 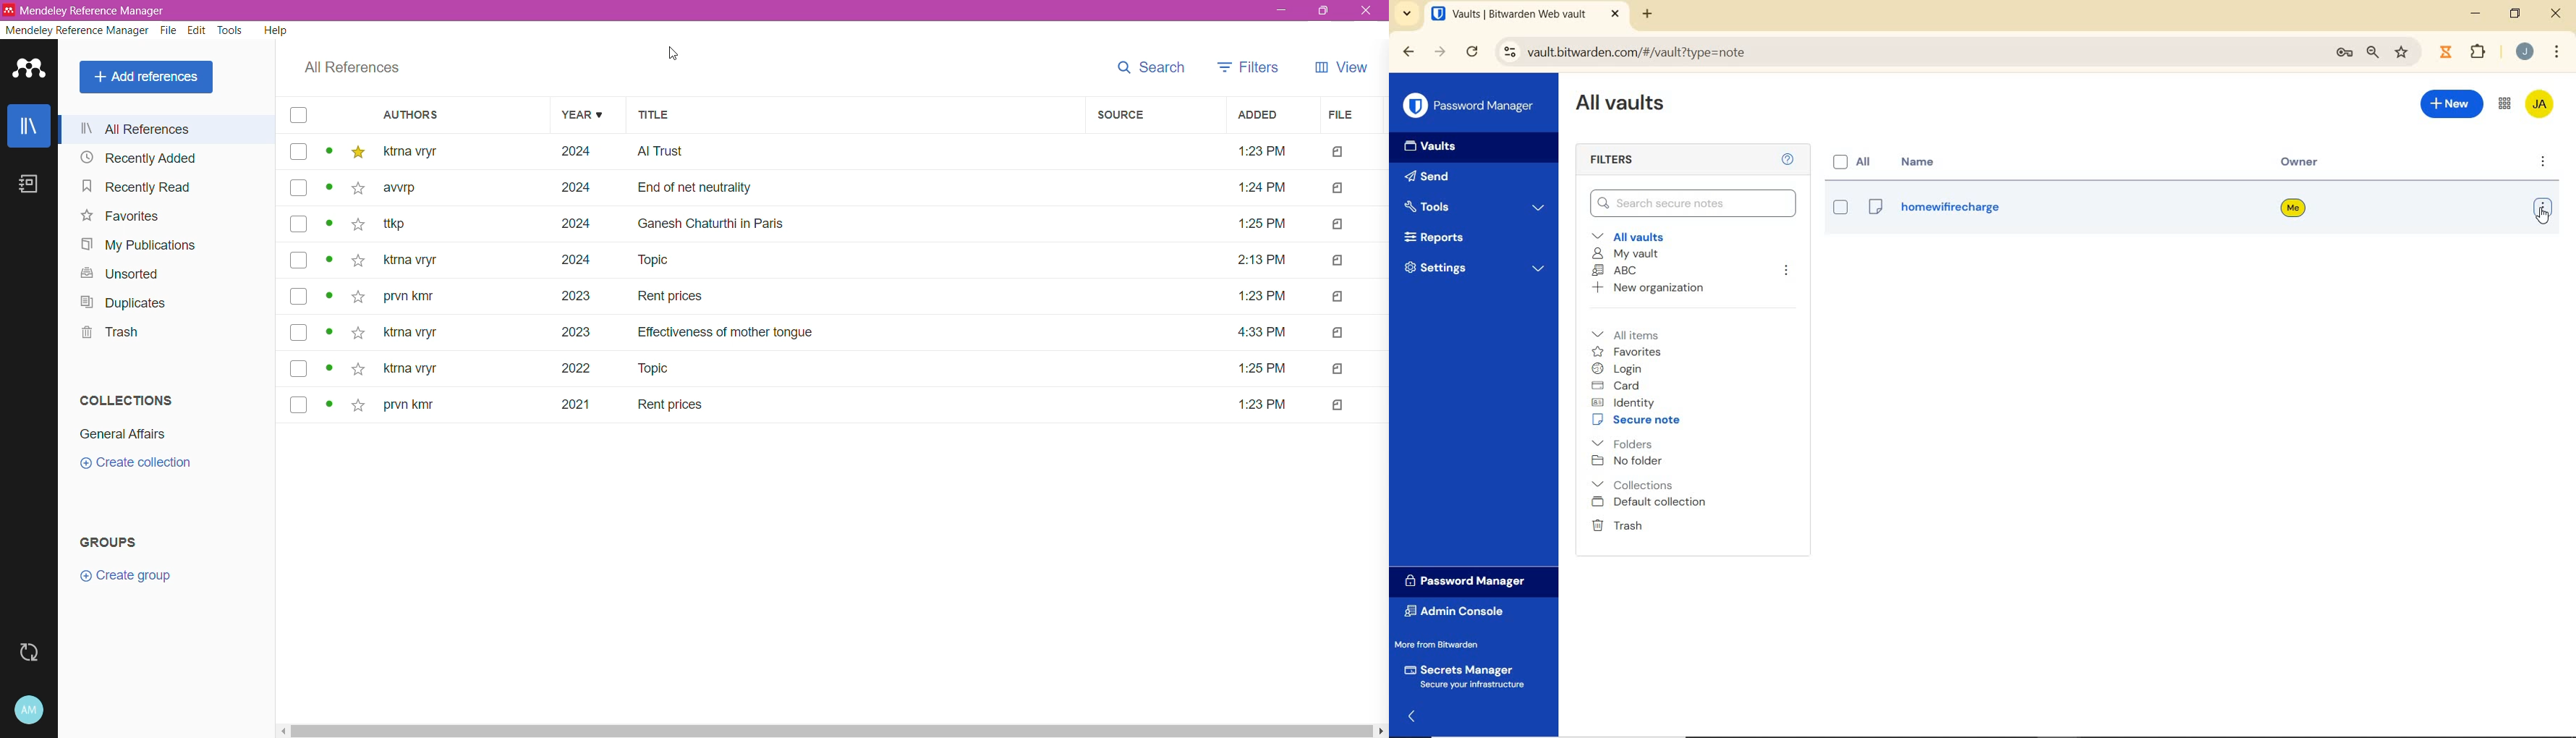 I want to click on File, so click(x=169, y=30).